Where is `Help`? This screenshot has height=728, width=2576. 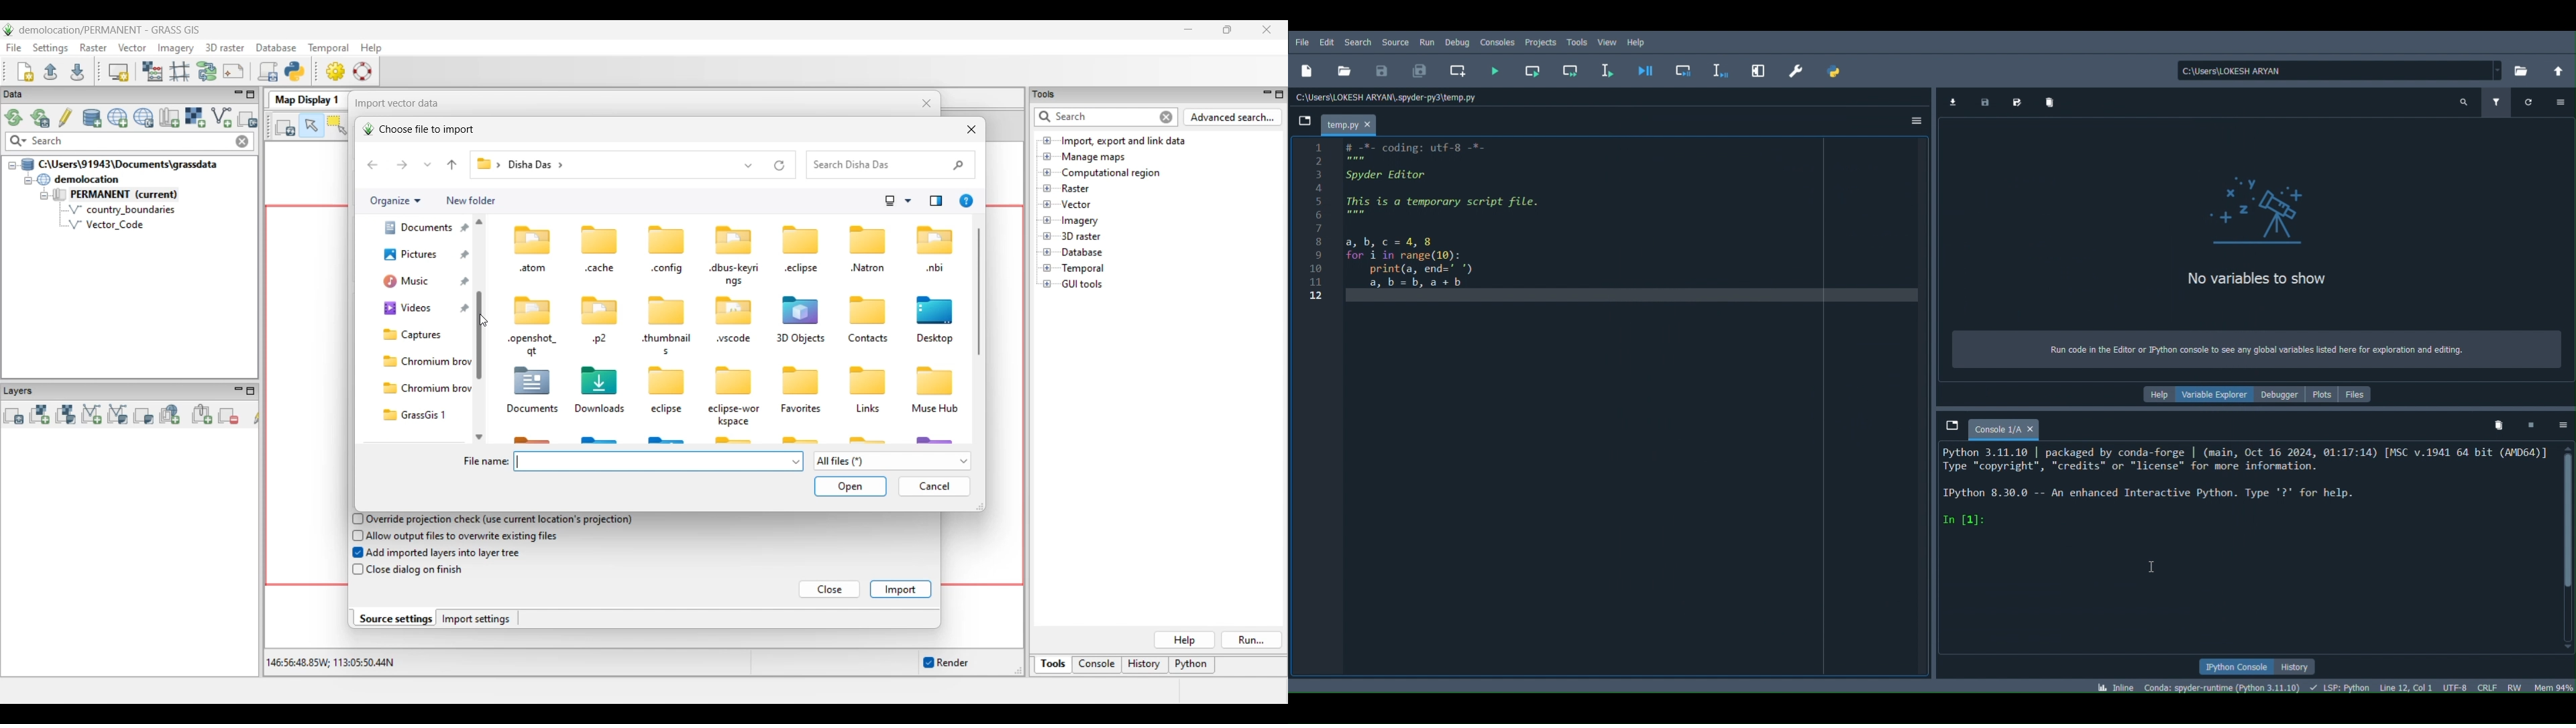
Help is located at coordinates (1635, 42).